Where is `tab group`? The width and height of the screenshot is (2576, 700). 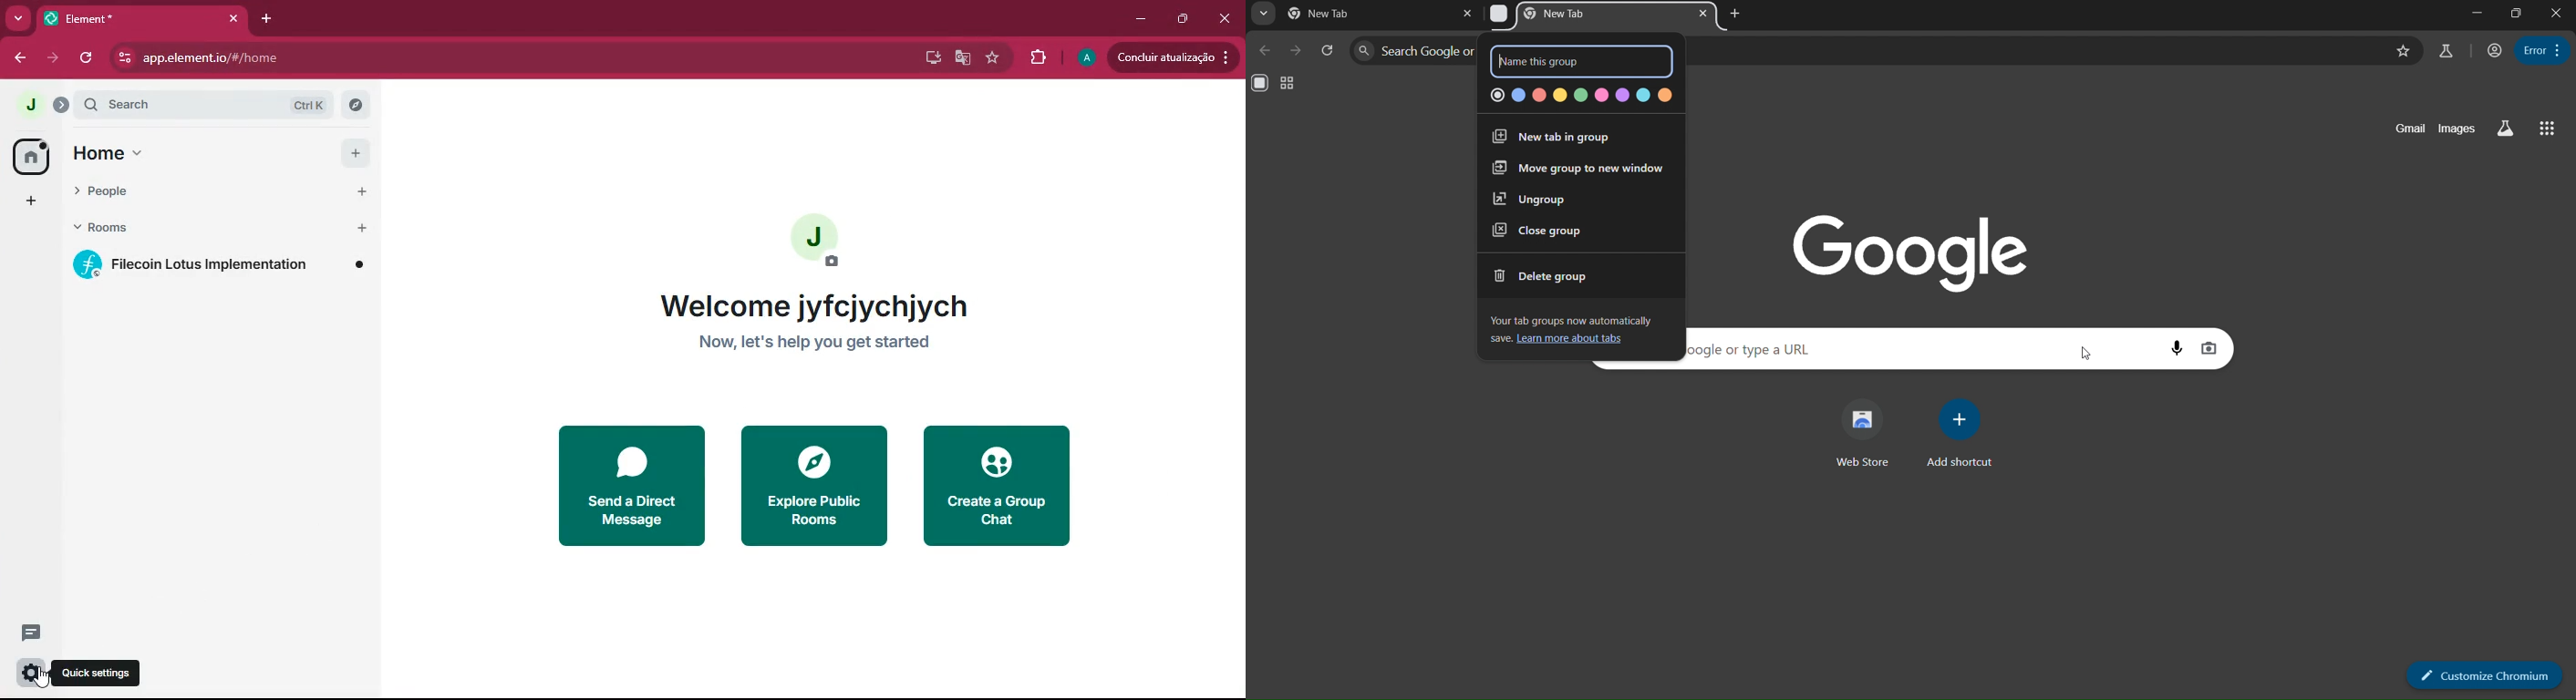 tab group is located at coordinates (1287, 83).